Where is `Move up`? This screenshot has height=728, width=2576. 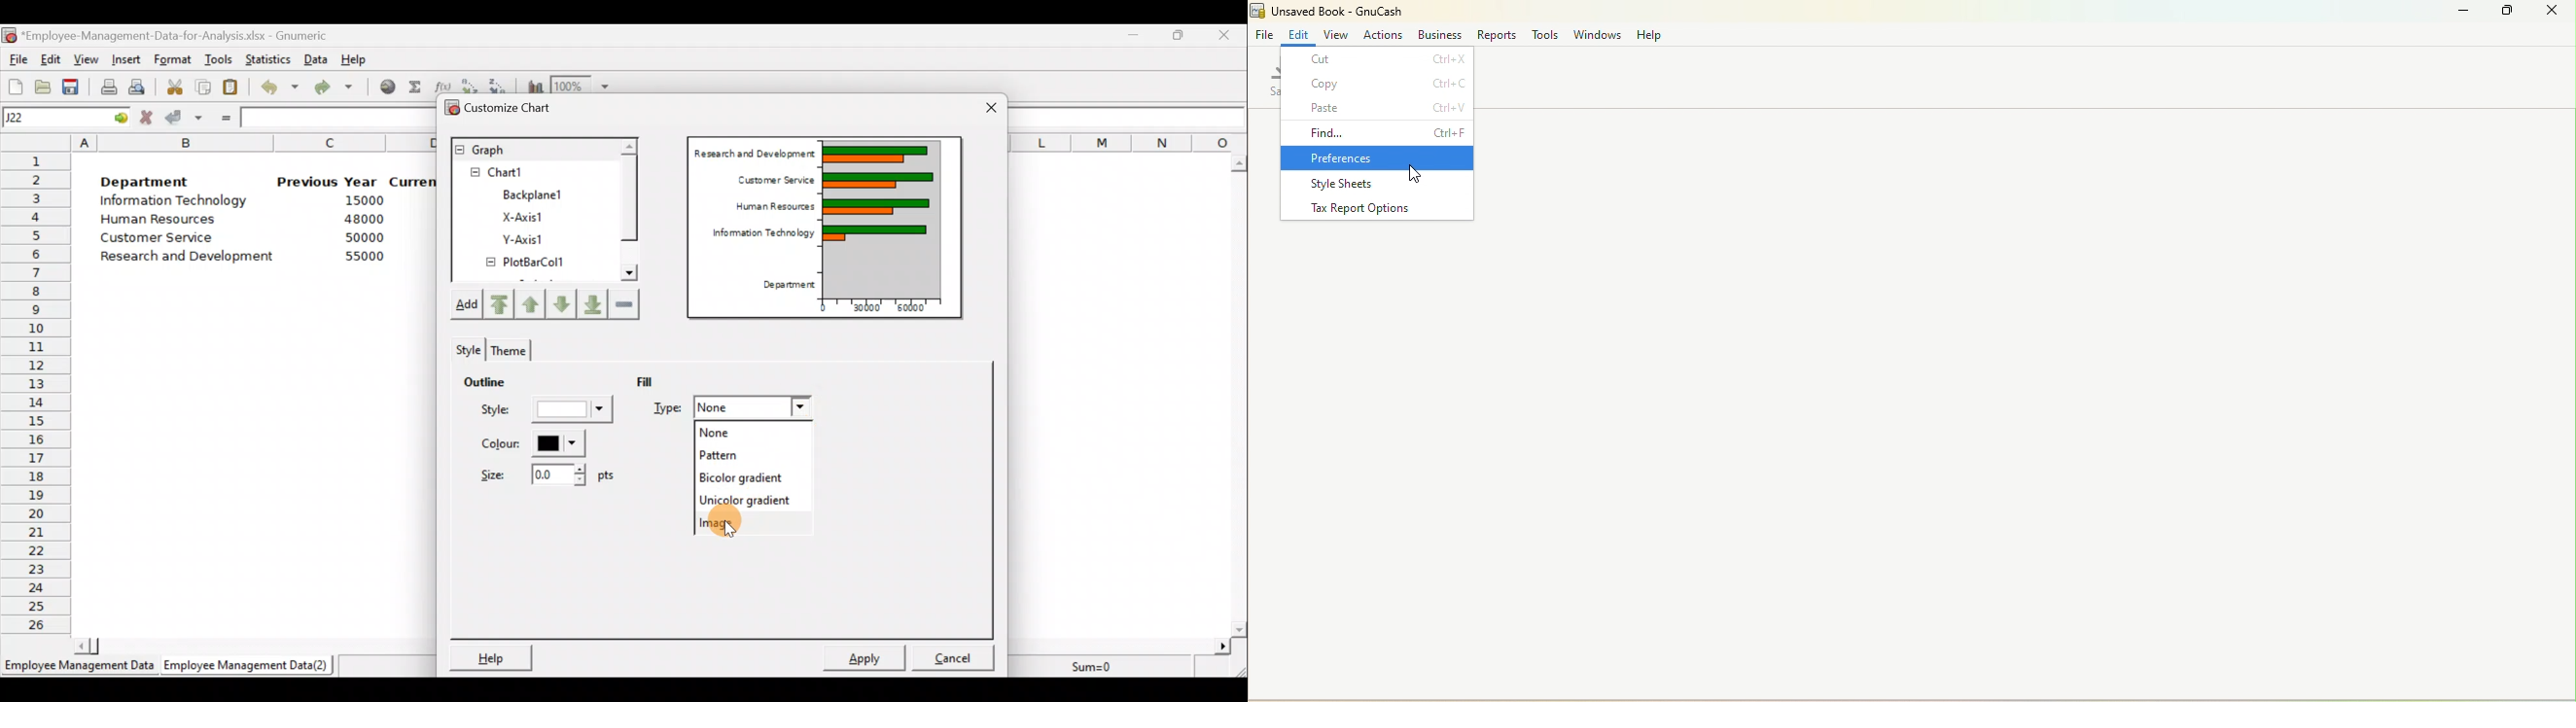 Move up is located at coordinates (532, 302).